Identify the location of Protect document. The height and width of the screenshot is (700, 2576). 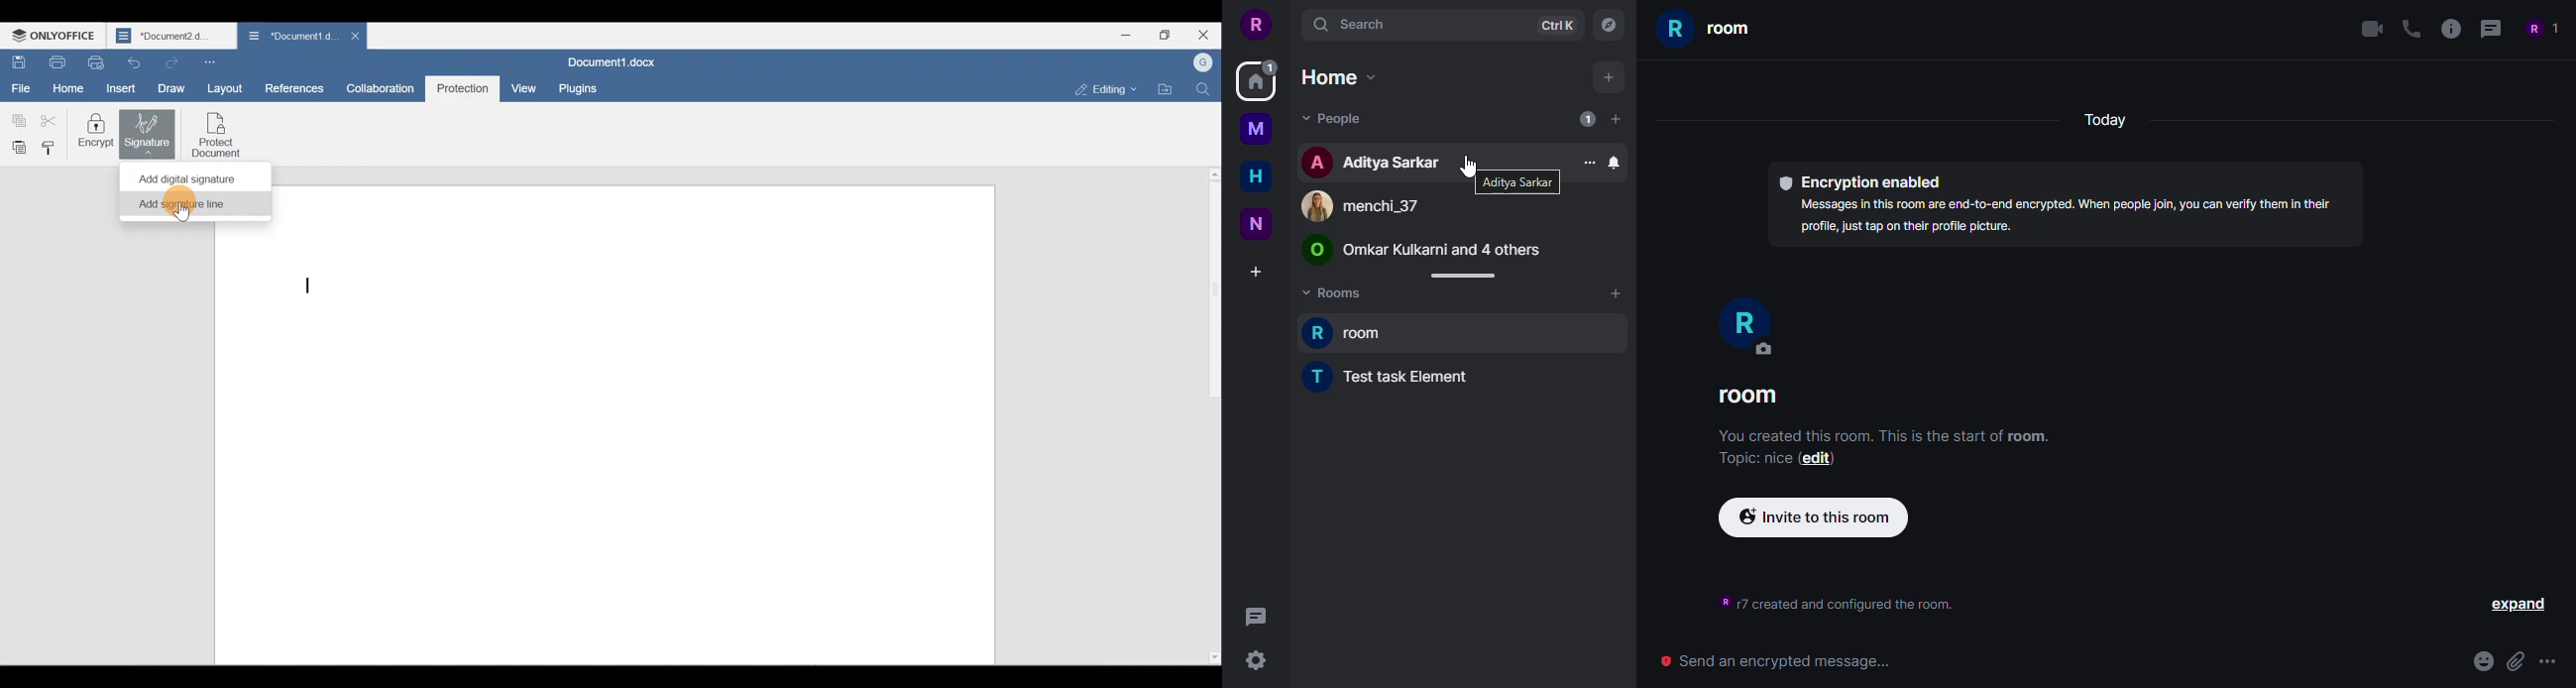
(217, 133).